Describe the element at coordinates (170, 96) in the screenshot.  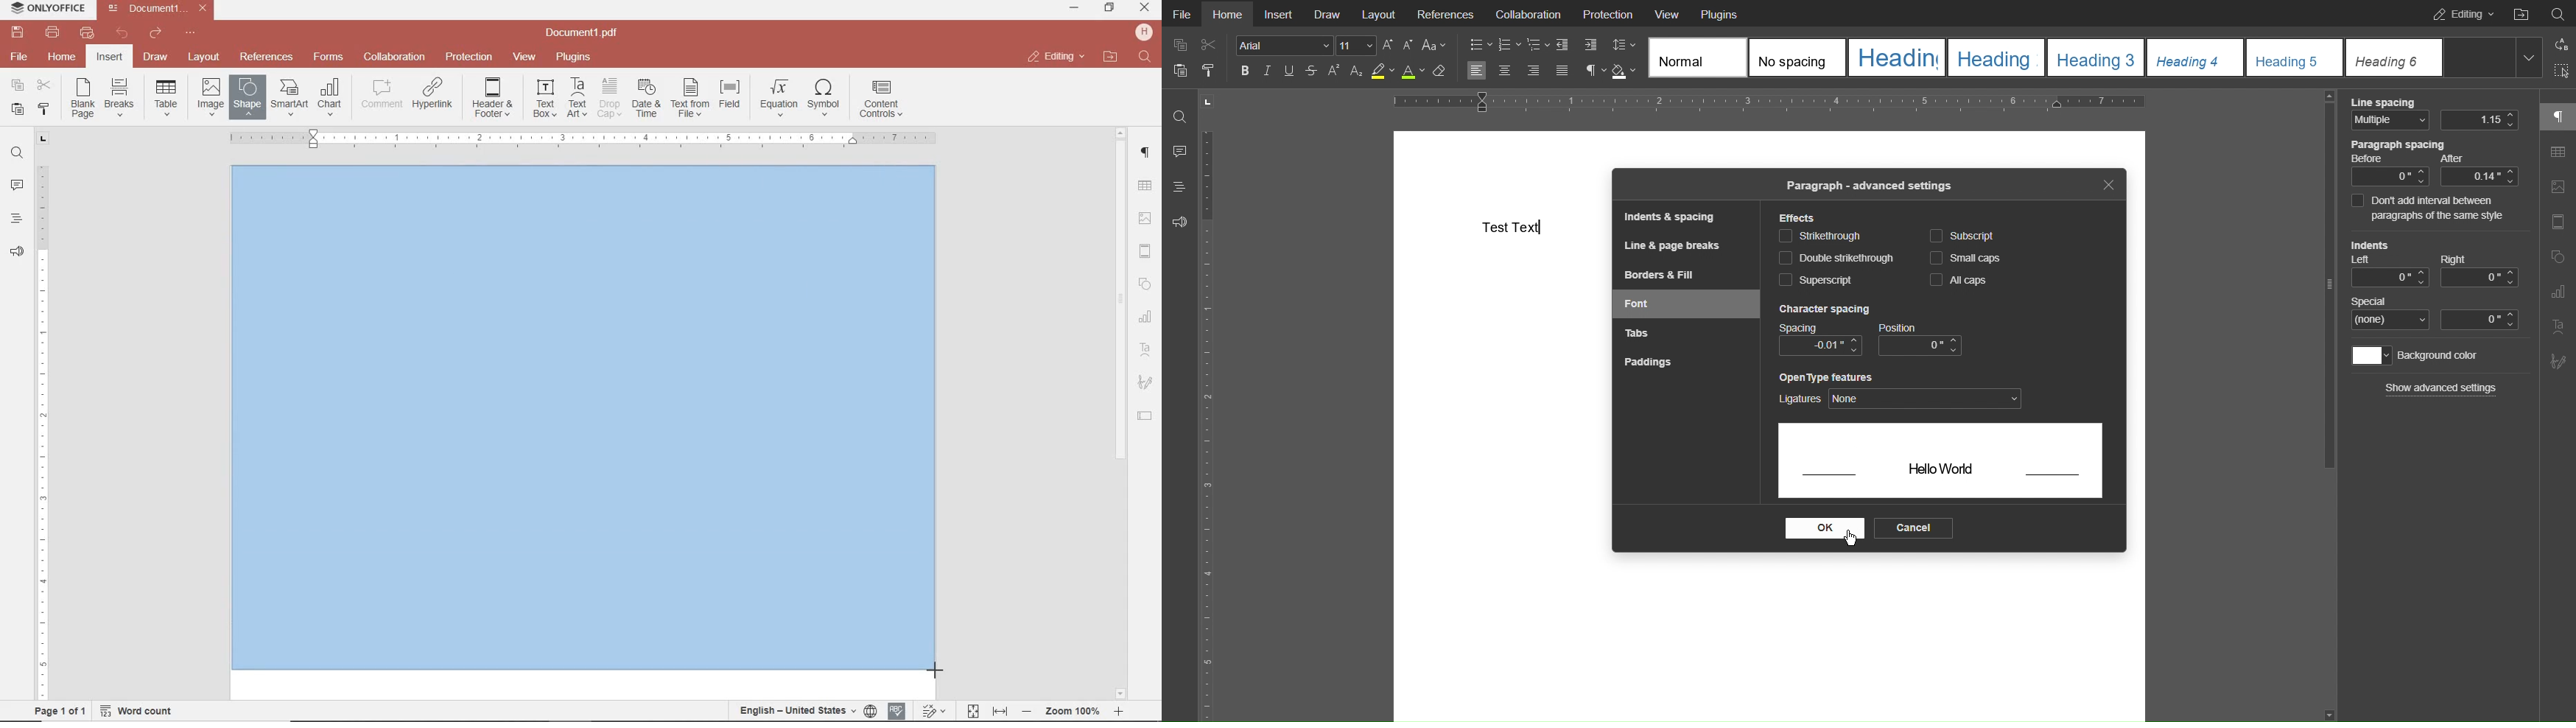
I see `insert drop down` at that location.